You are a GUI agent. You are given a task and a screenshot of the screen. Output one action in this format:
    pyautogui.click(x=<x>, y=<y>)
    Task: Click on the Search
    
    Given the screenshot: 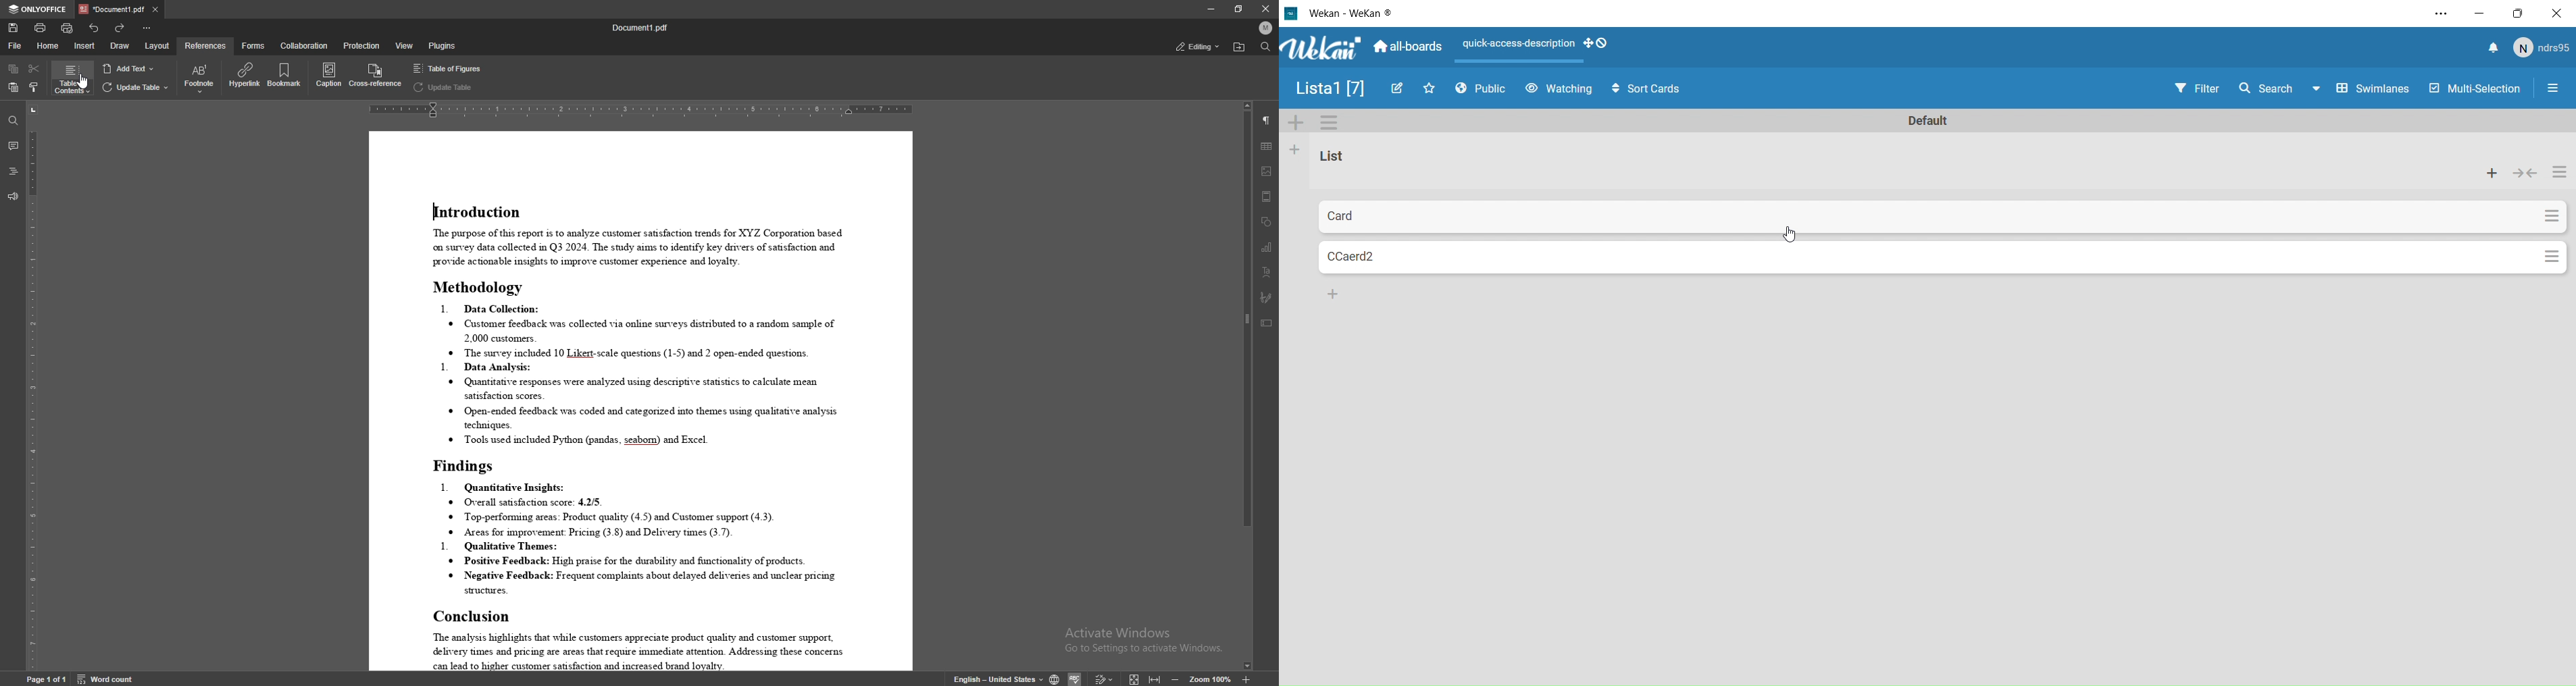 What is the action you would take?
    pyautogui.click(x=2268, y=88)
    